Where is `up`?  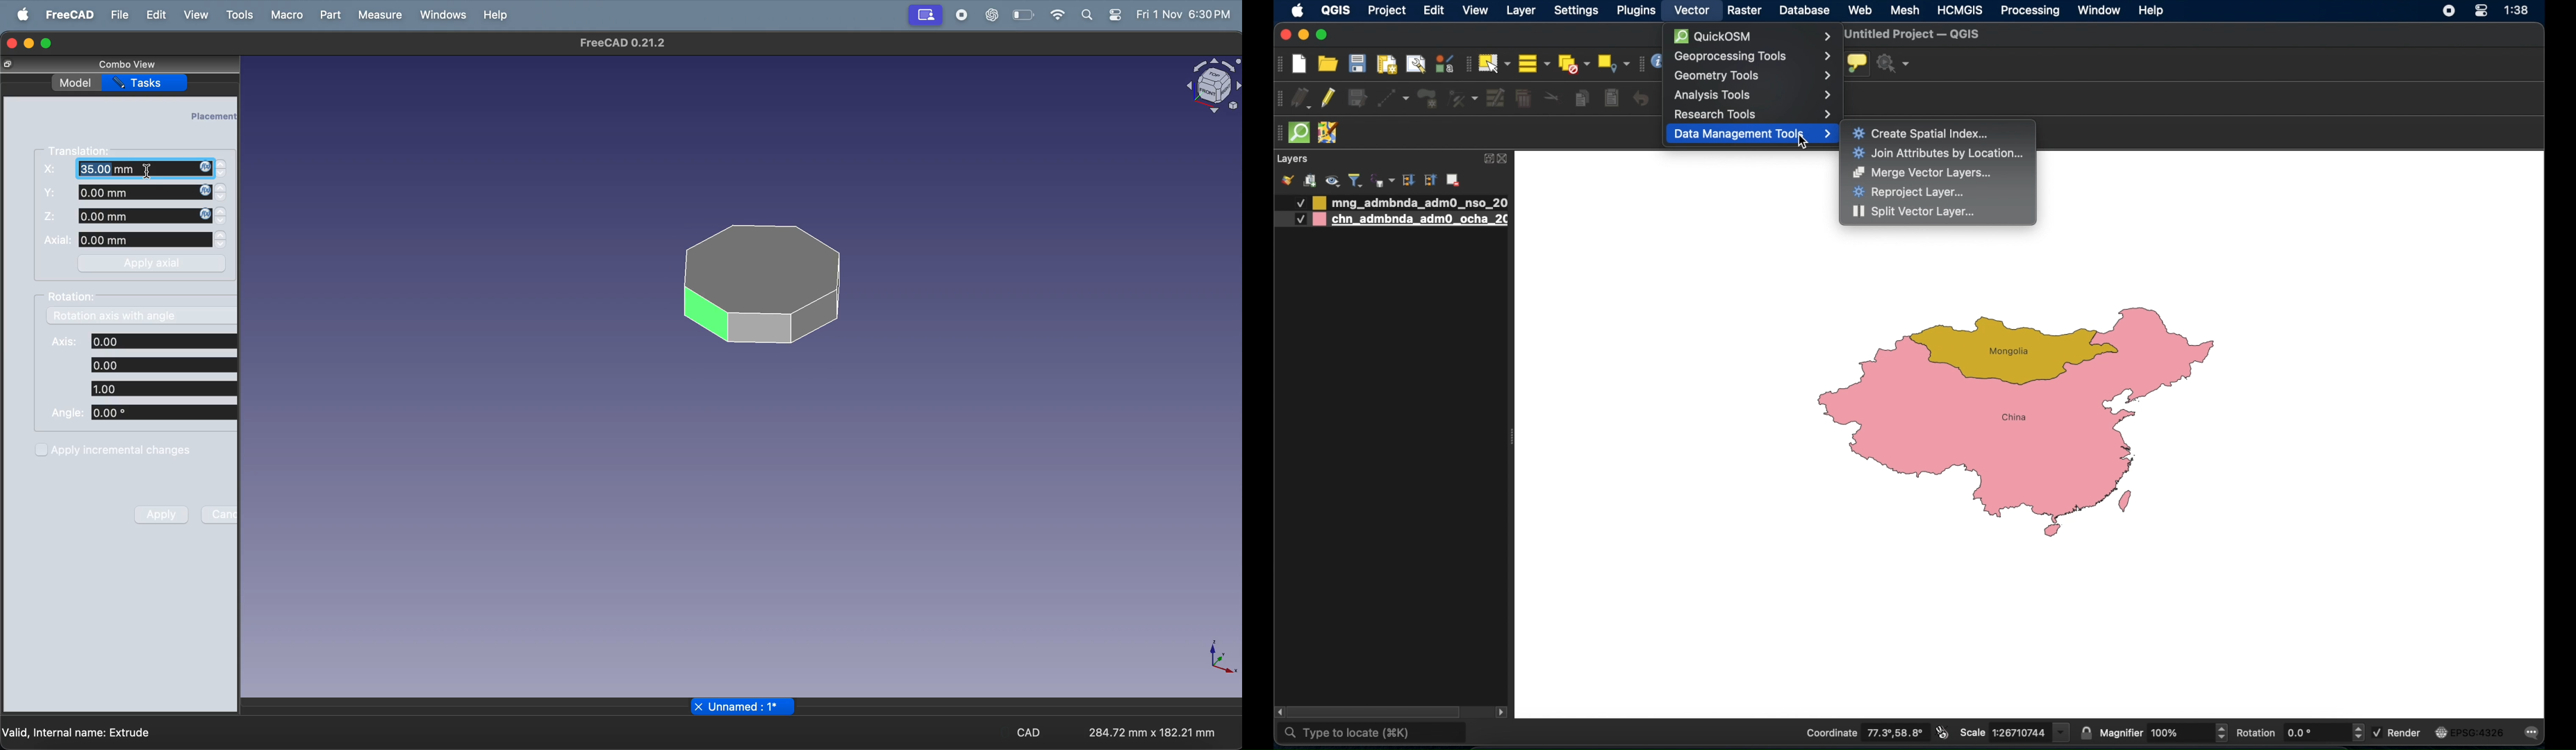
up is located at coordinates (222, 235).